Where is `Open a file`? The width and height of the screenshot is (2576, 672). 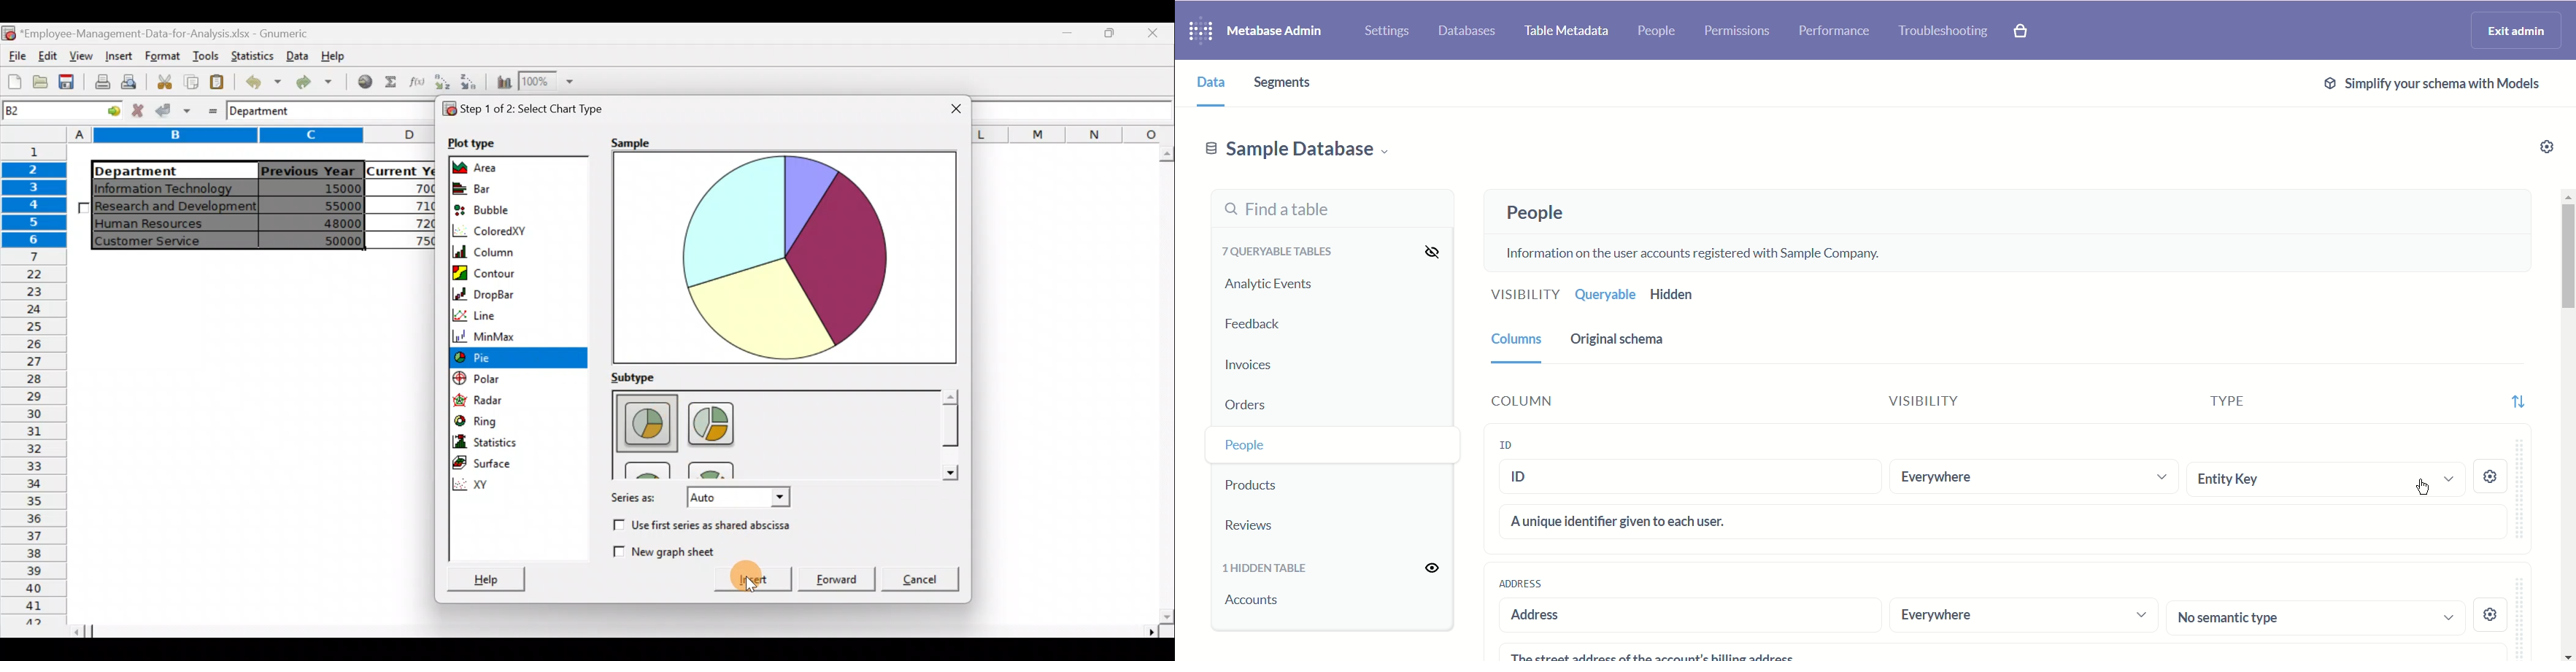 Open a file is located at coordinates (39, 84).